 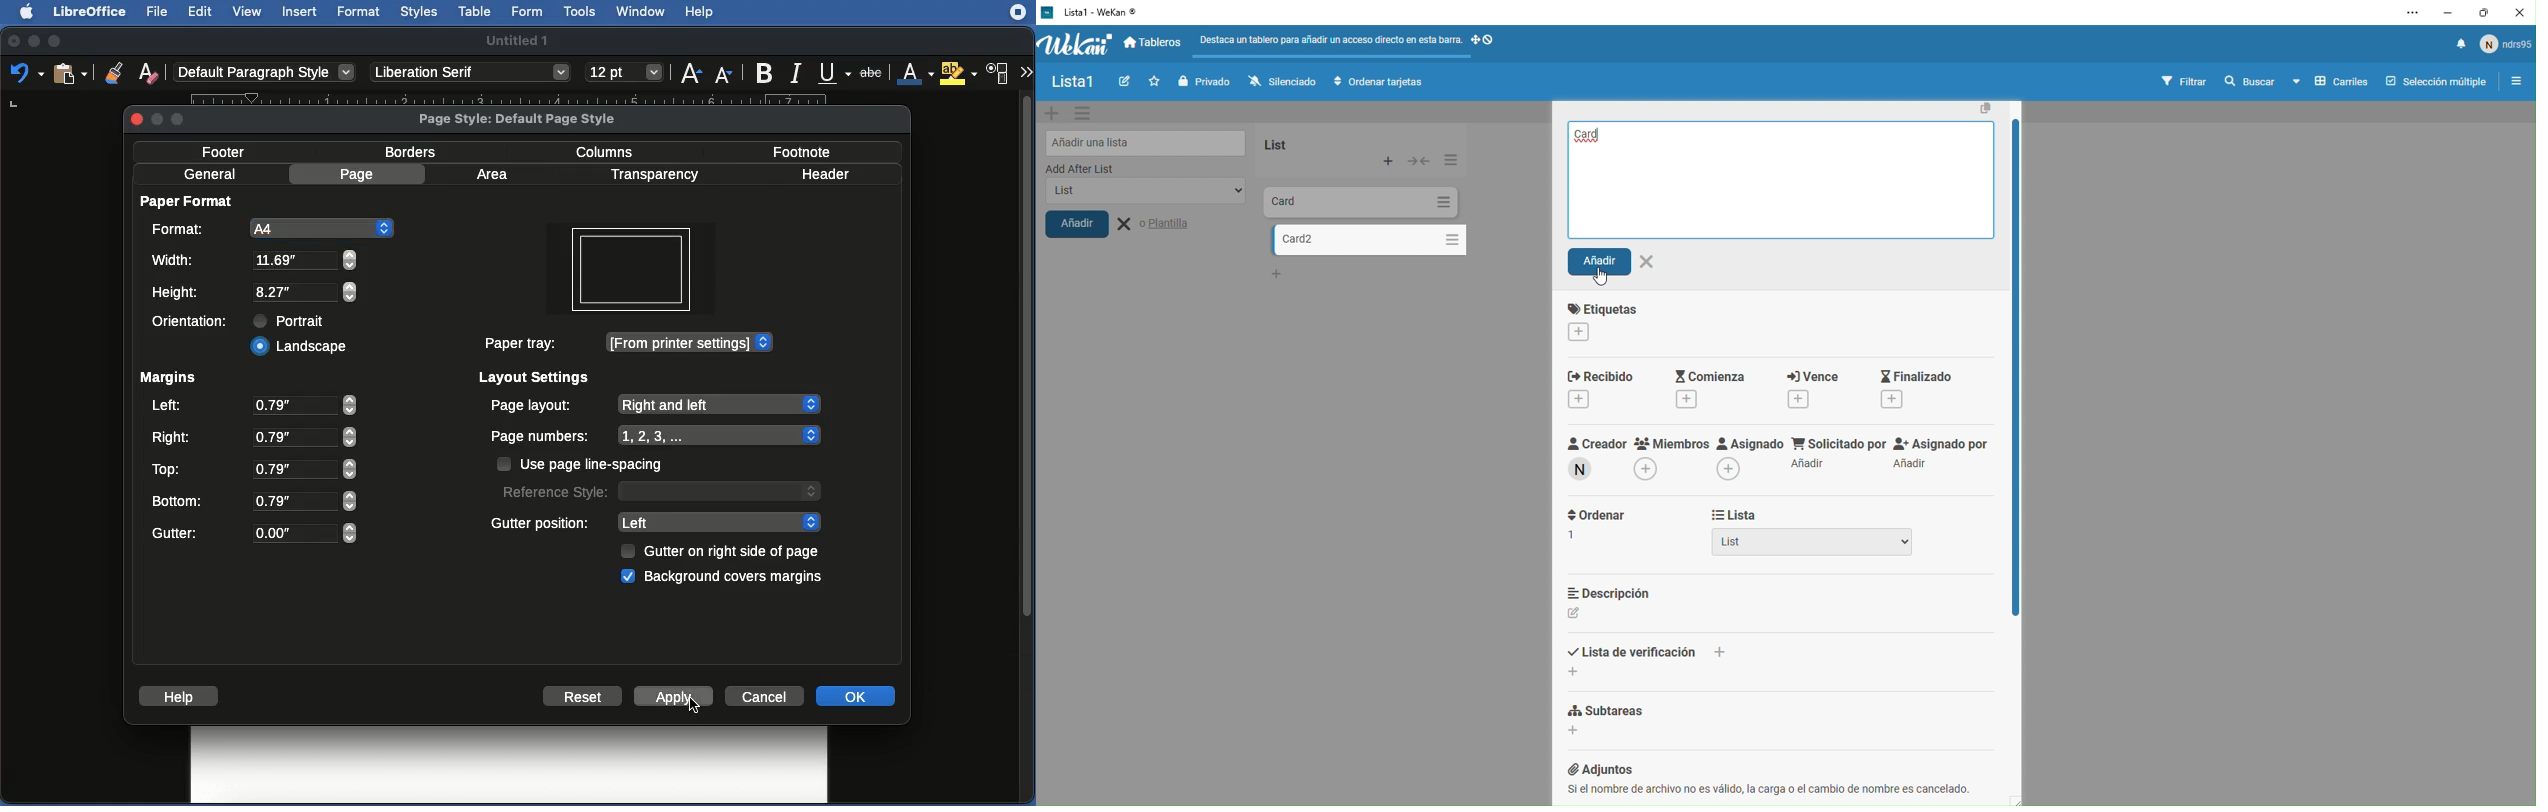 I want to click on Area, so click(x=496, y=174).